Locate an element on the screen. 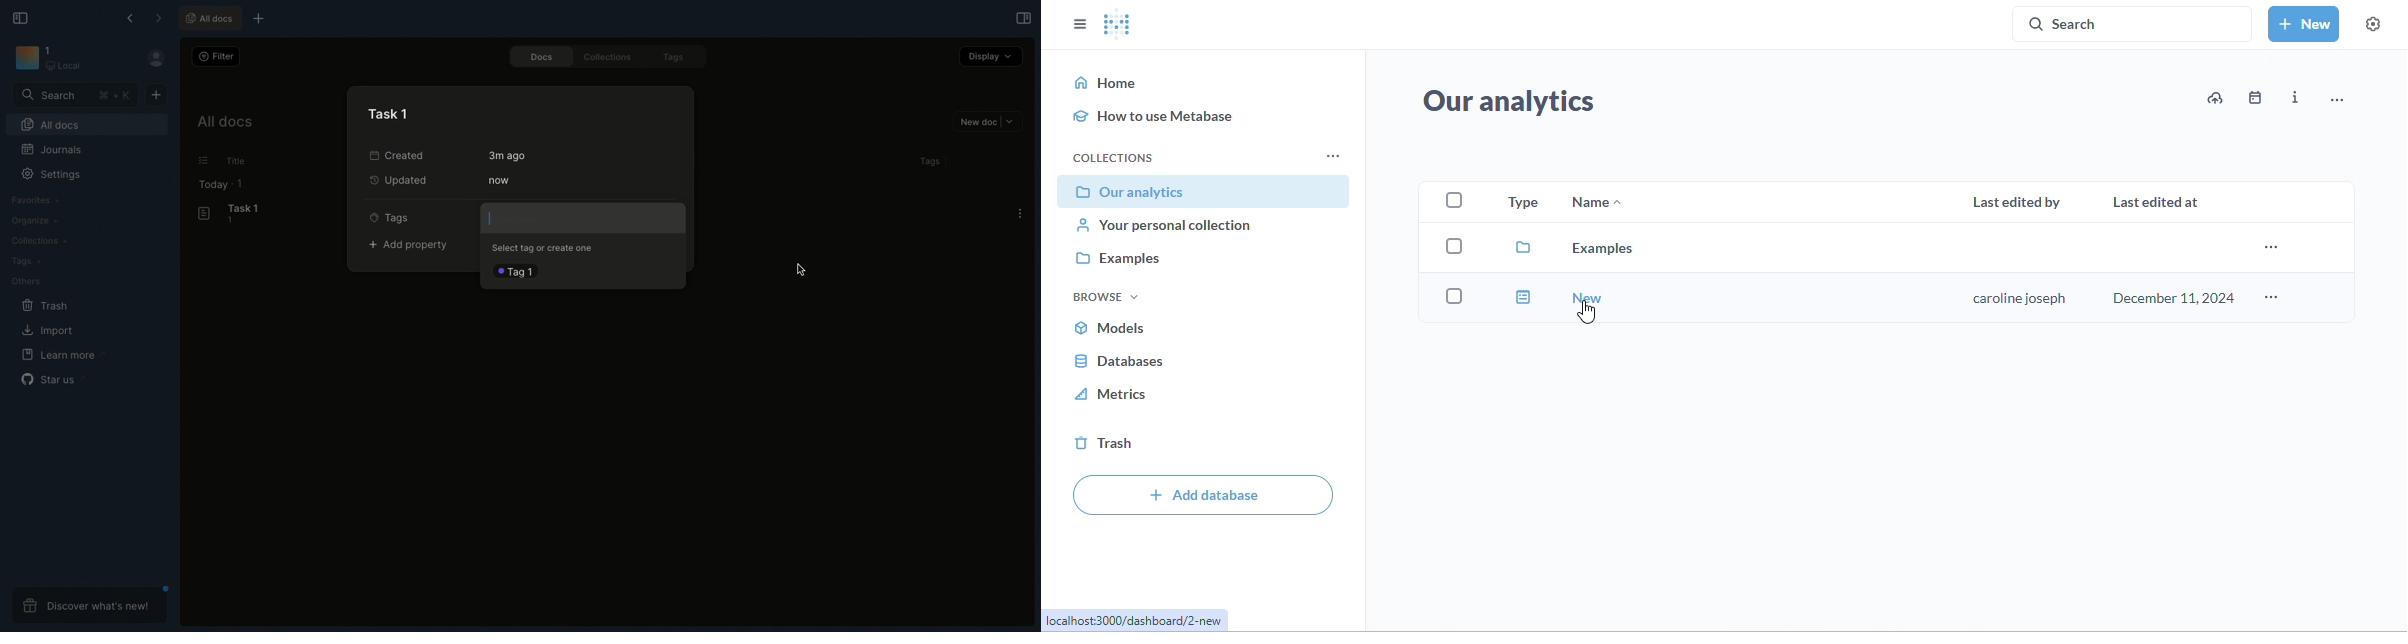 This screenshot has width=2408, height=644. Cursor is located at coordinates (803, 270).